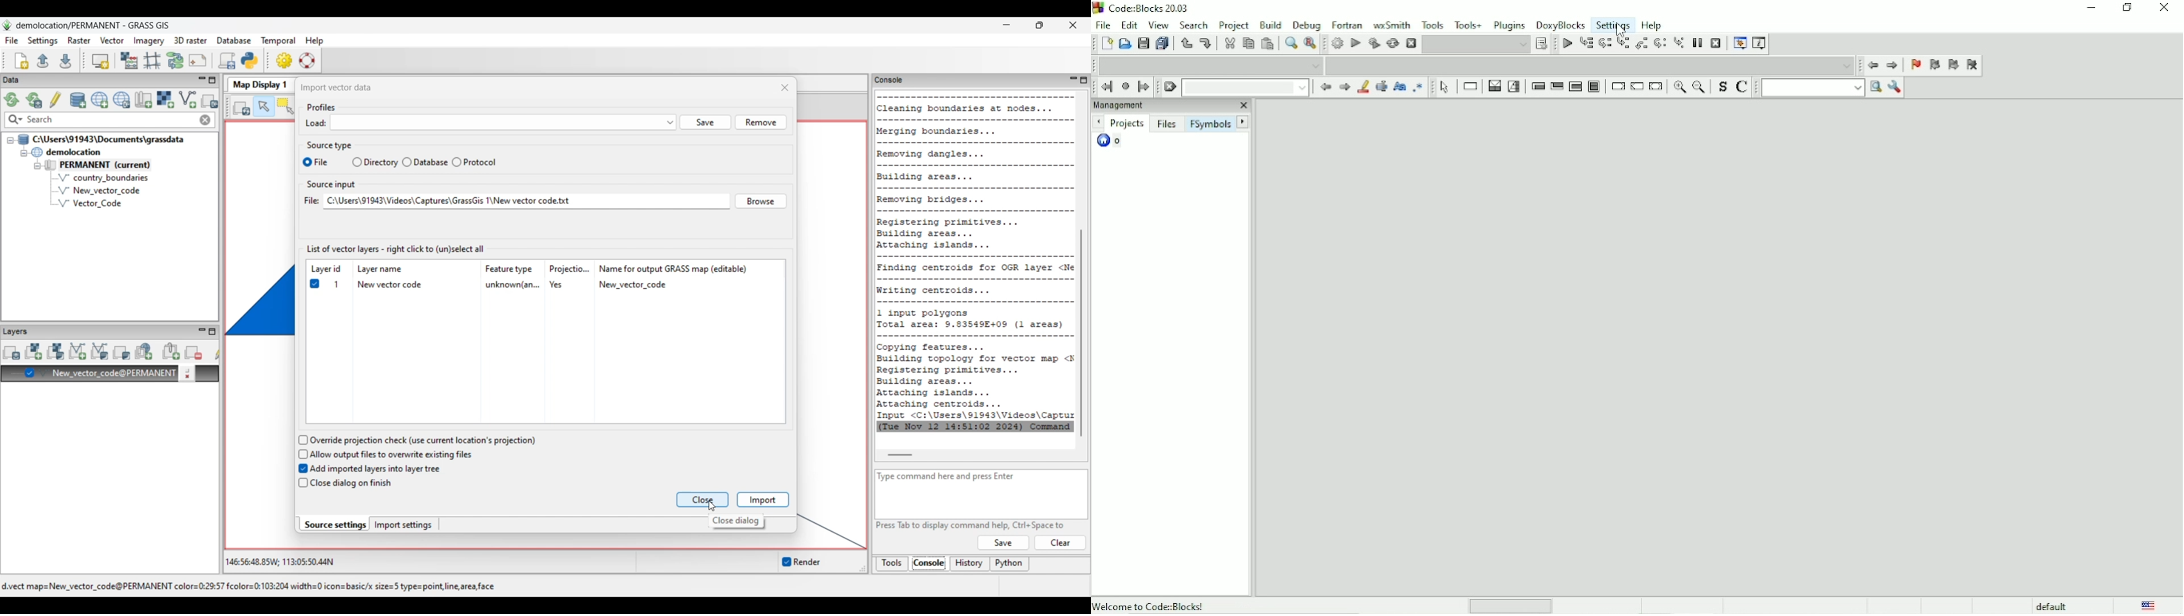  Describe the element at coordinates (1228, 43) in the screenshot. I see `Cut` at that location.